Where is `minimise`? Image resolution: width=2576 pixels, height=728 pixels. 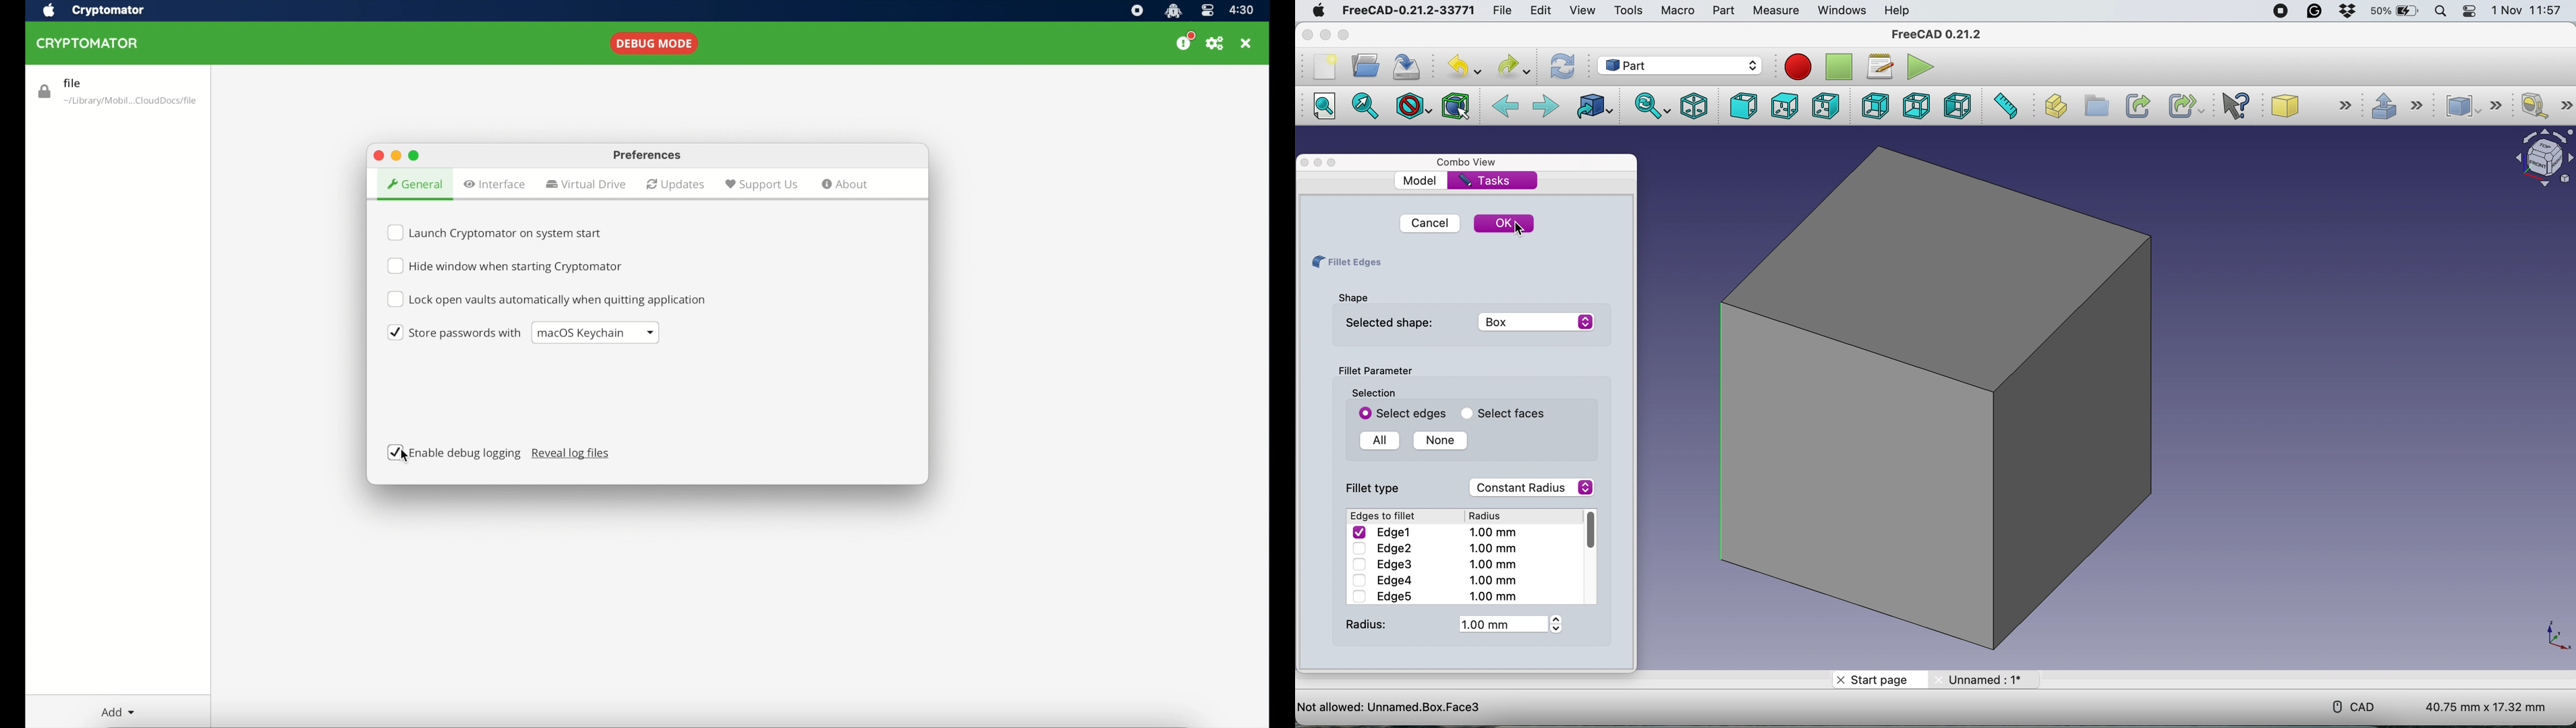
minimise is located at coordinates (1326, 35).